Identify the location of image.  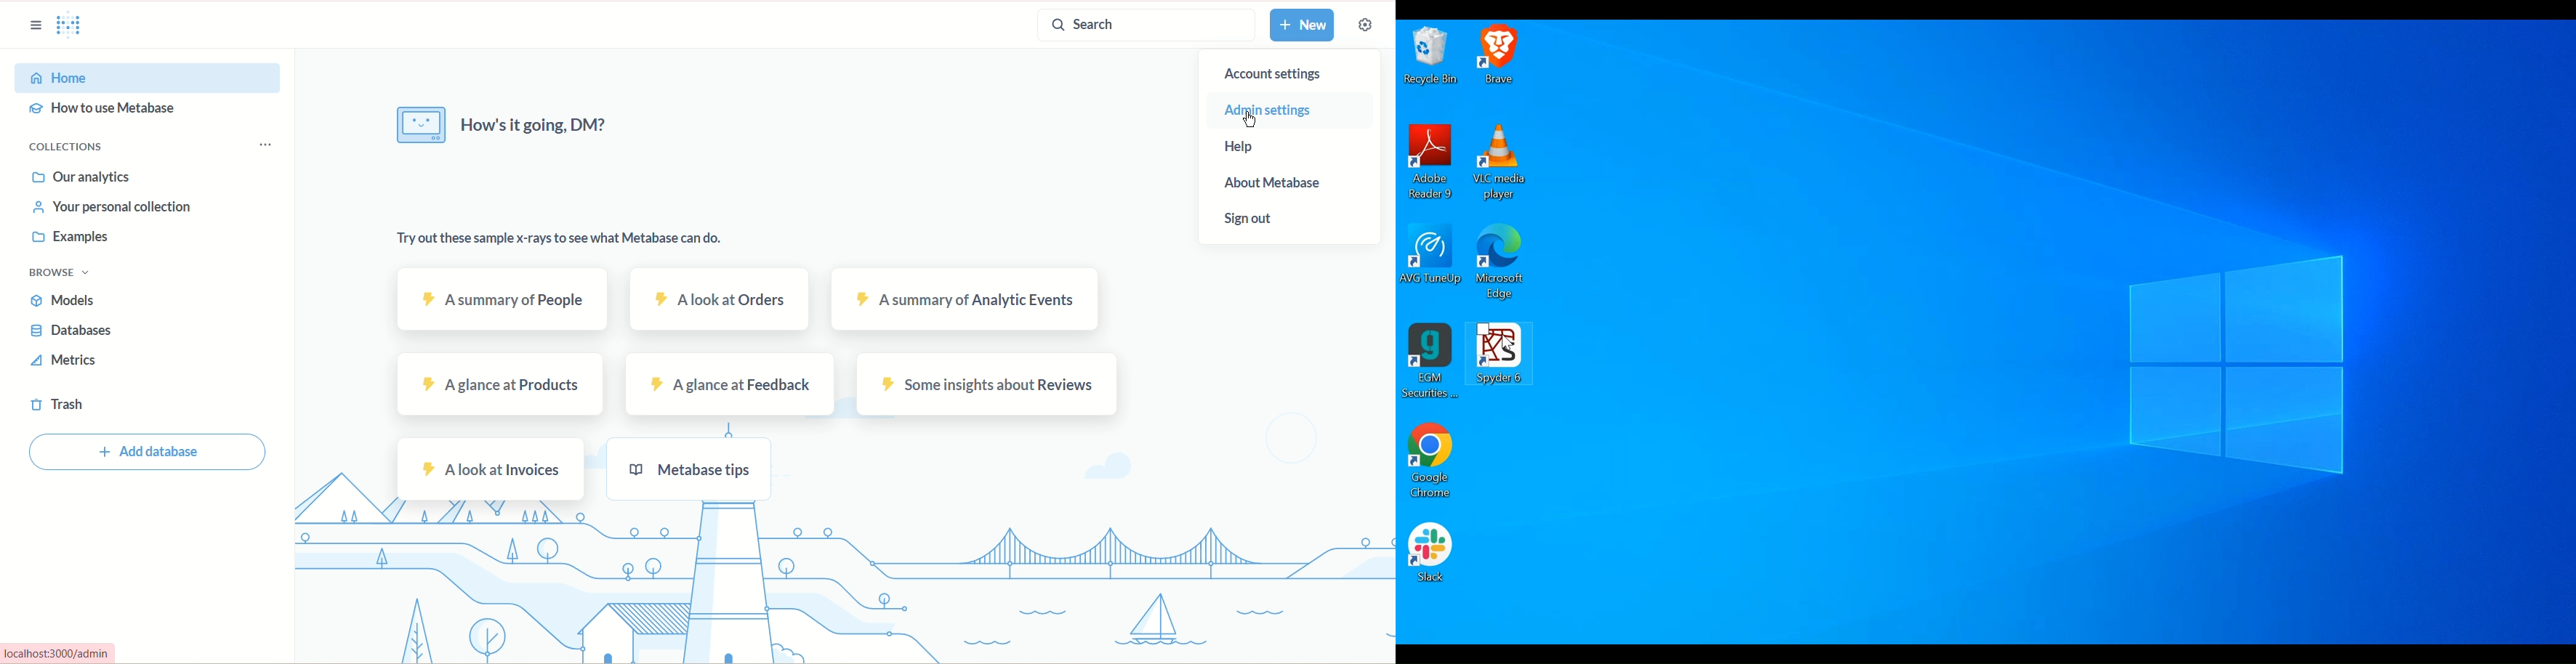
(421, 126).